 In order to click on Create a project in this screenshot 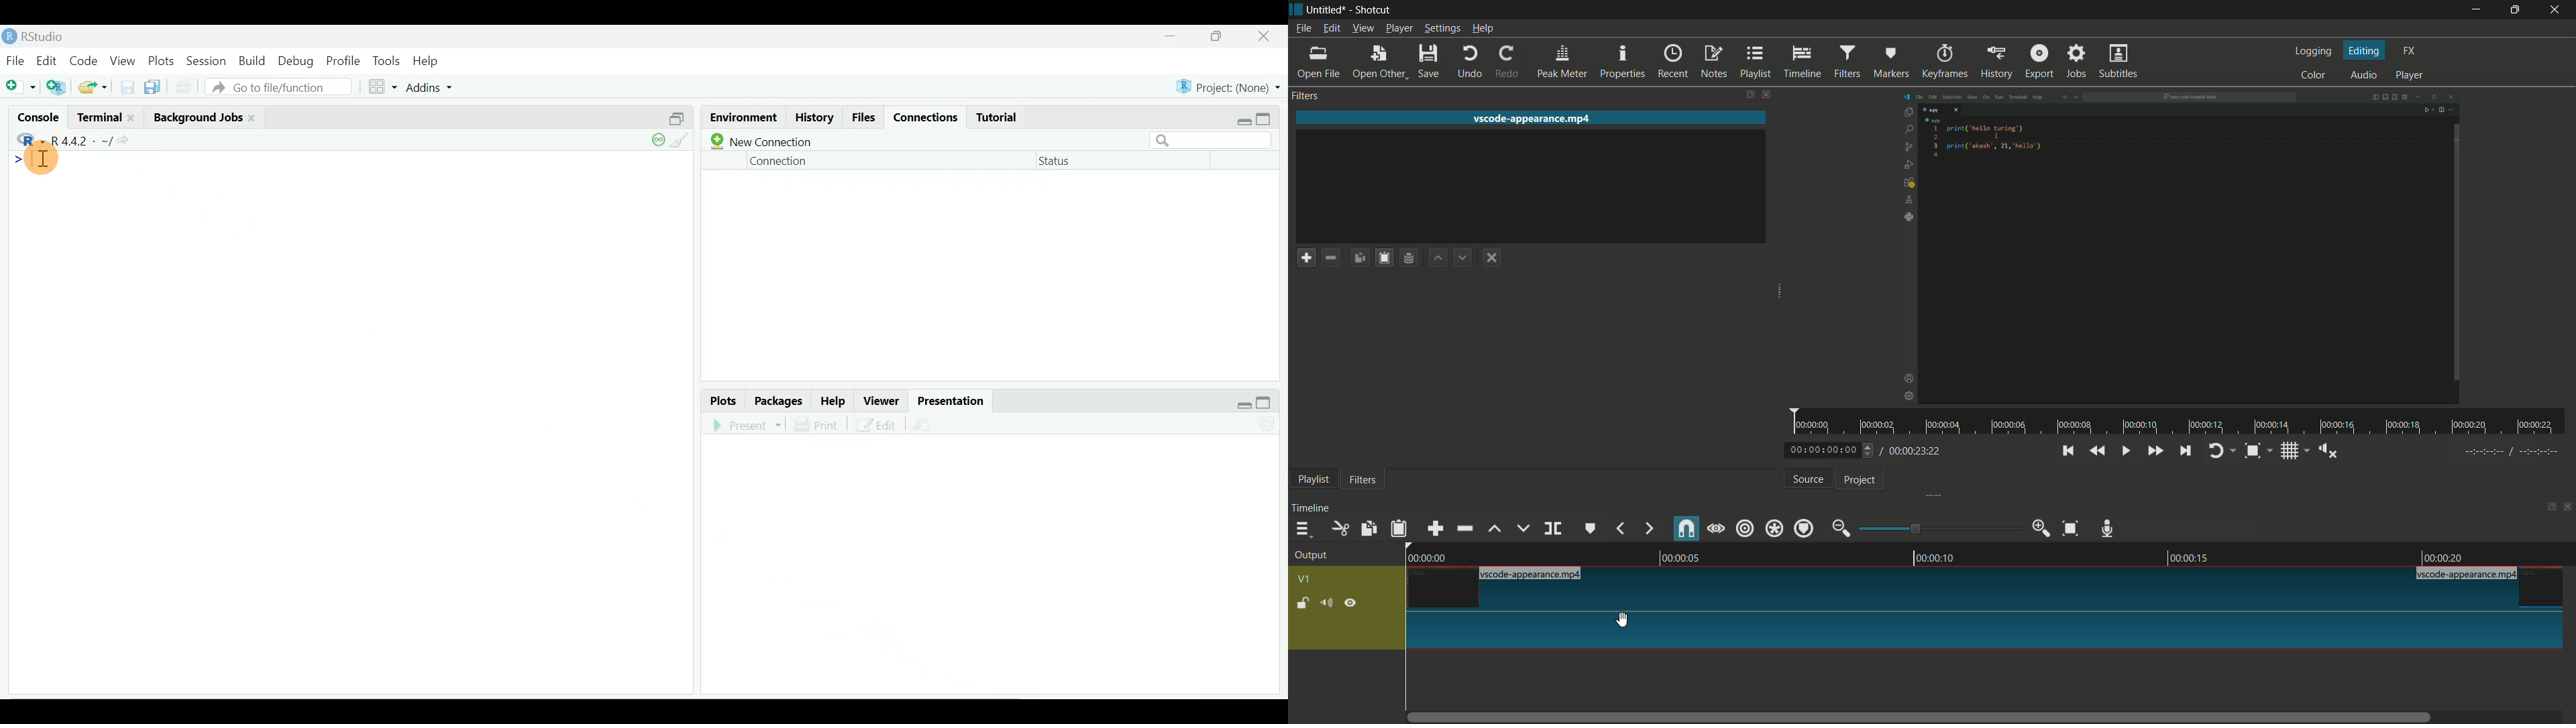, I will do `click(59, 86)`.